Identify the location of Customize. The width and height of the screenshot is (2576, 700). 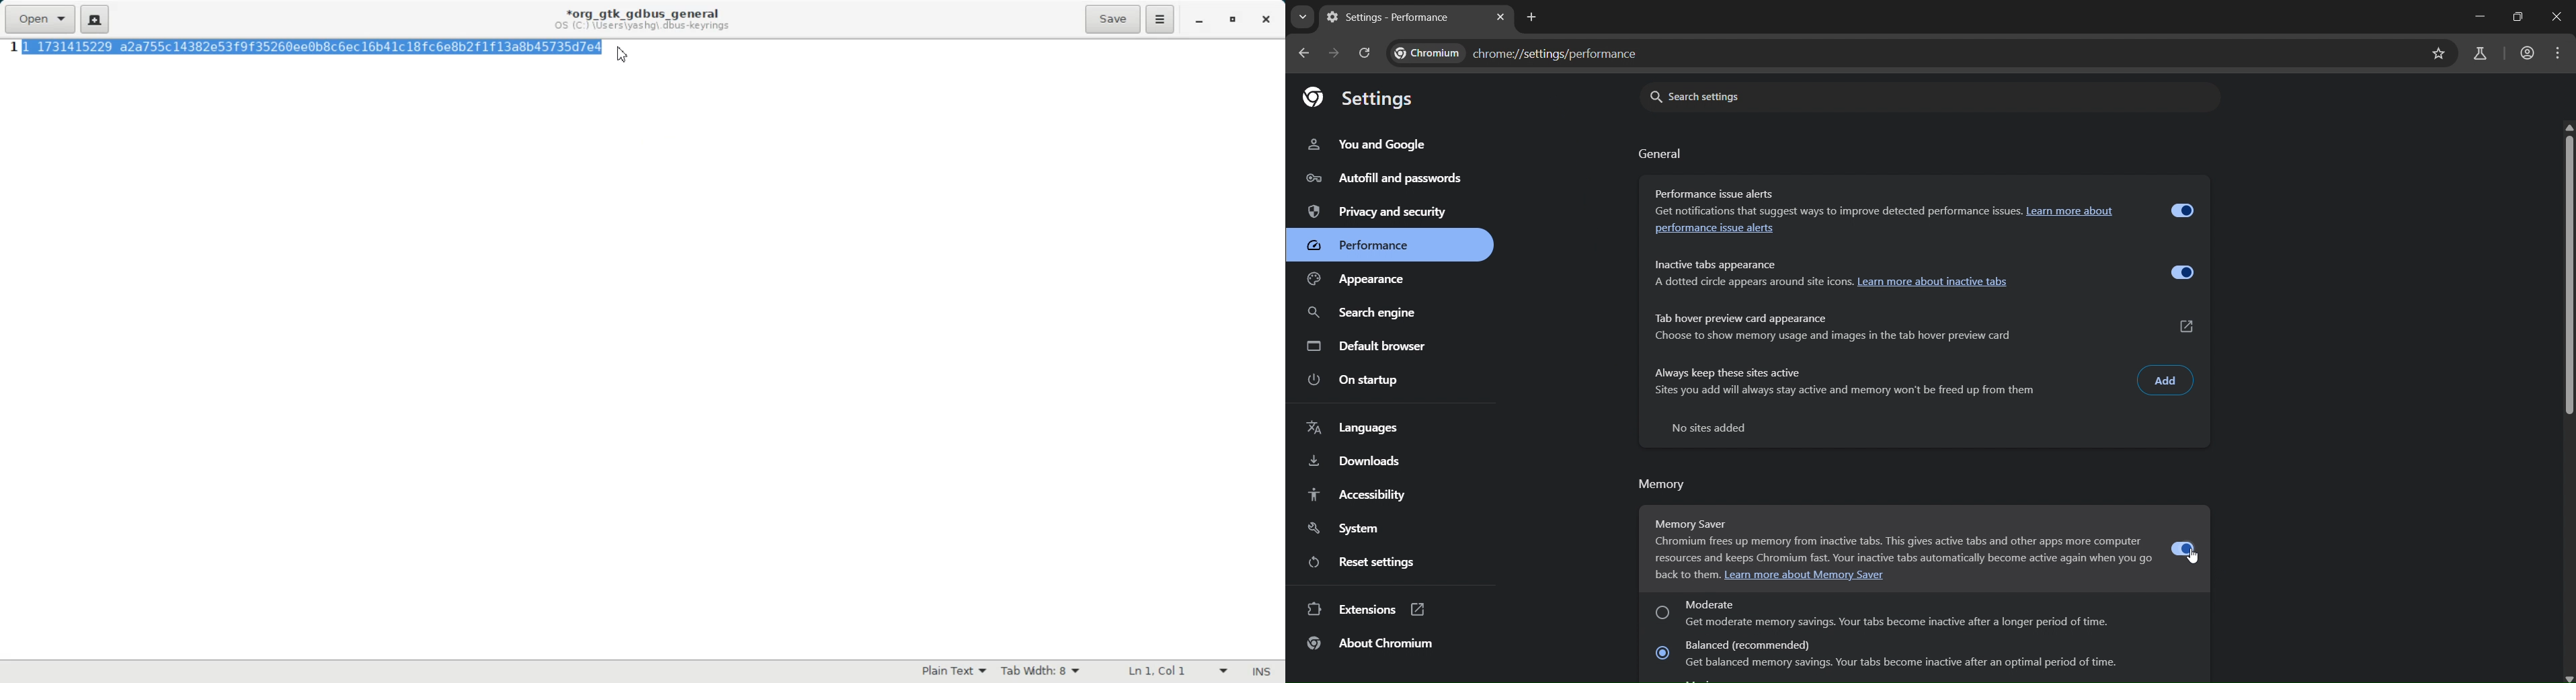
(2185, 327).